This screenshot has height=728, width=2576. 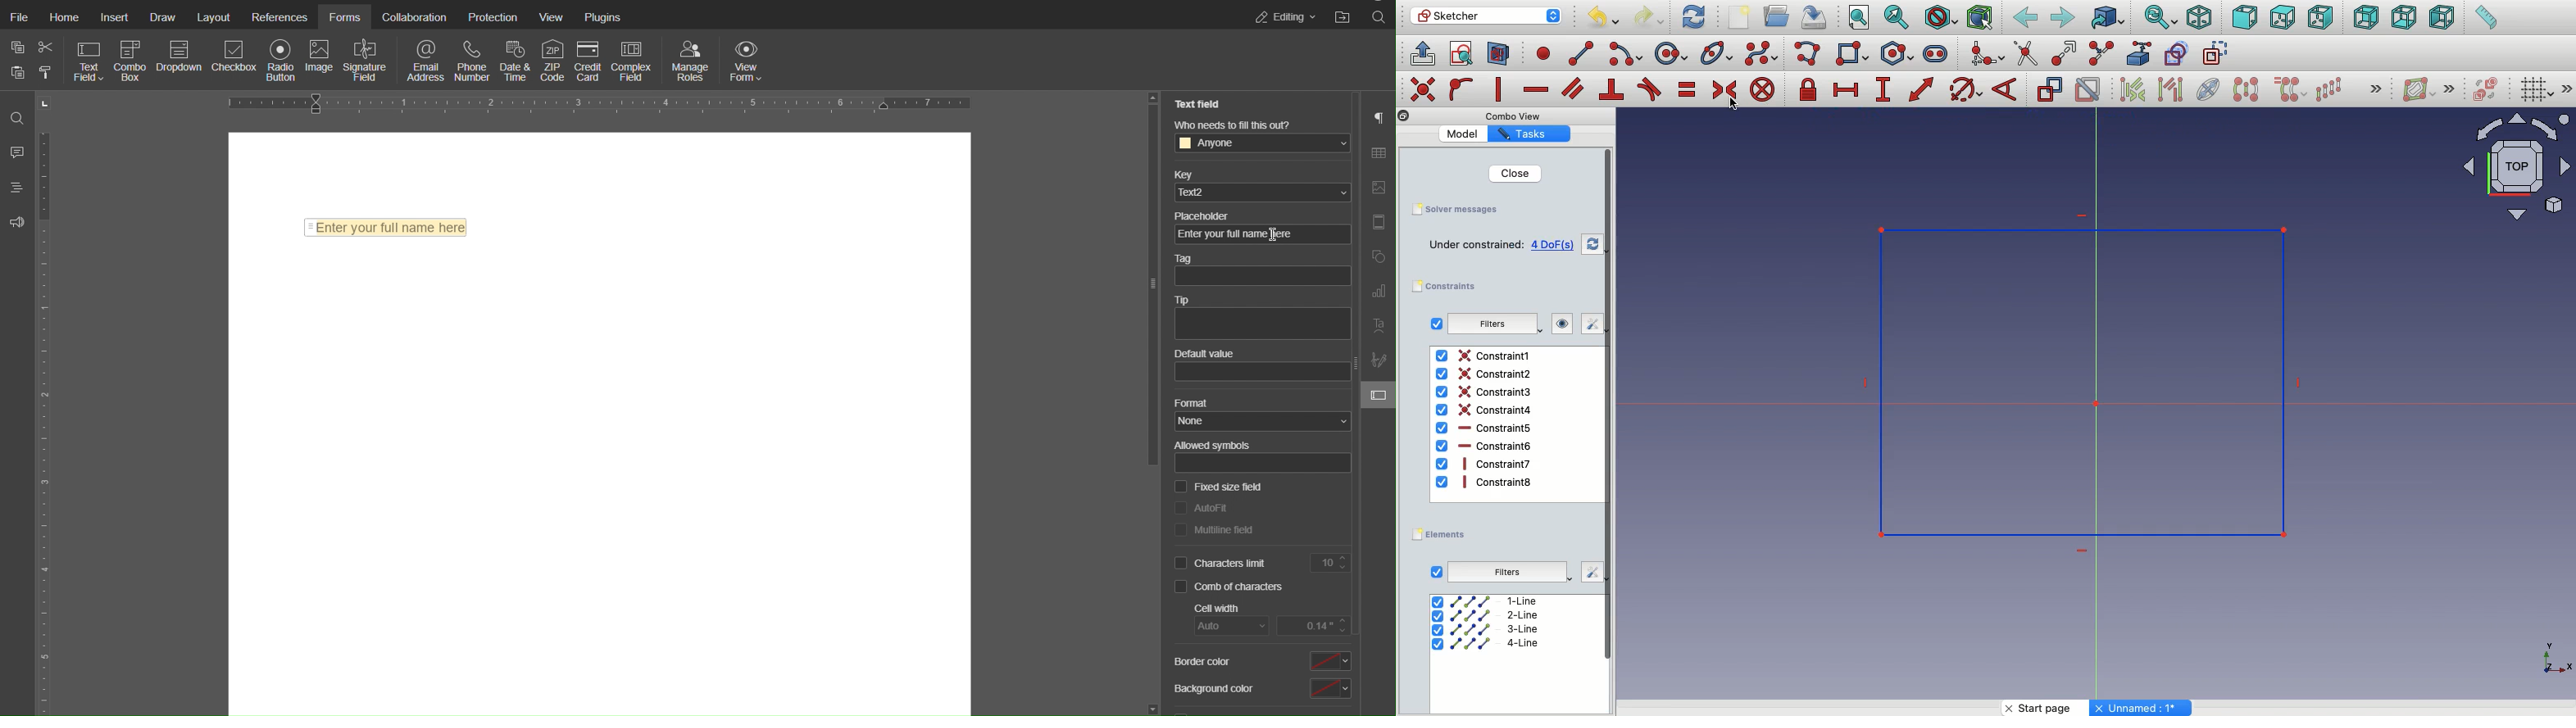 What do you see at coordinates (1448, 287) in the screenshot?
I see `constraints` at bounding box center [1448, 287].